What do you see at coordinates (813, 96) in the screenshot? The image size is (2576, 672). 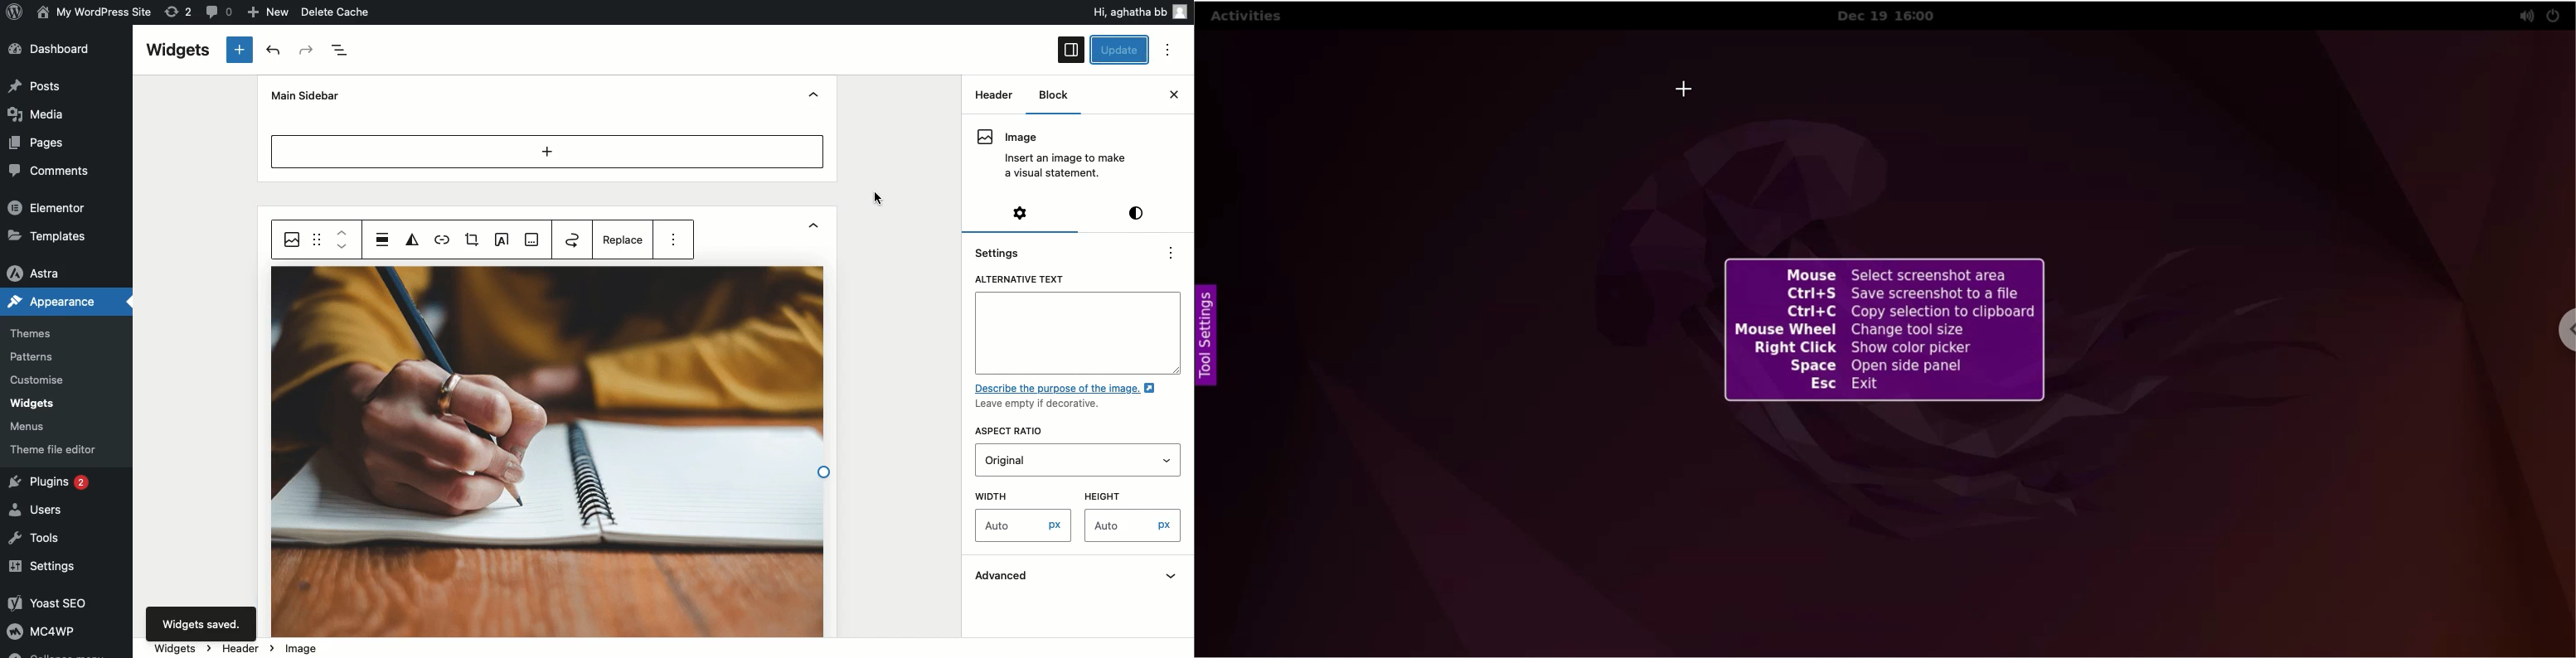 I see `Hide` at bounding box center [813, 96].